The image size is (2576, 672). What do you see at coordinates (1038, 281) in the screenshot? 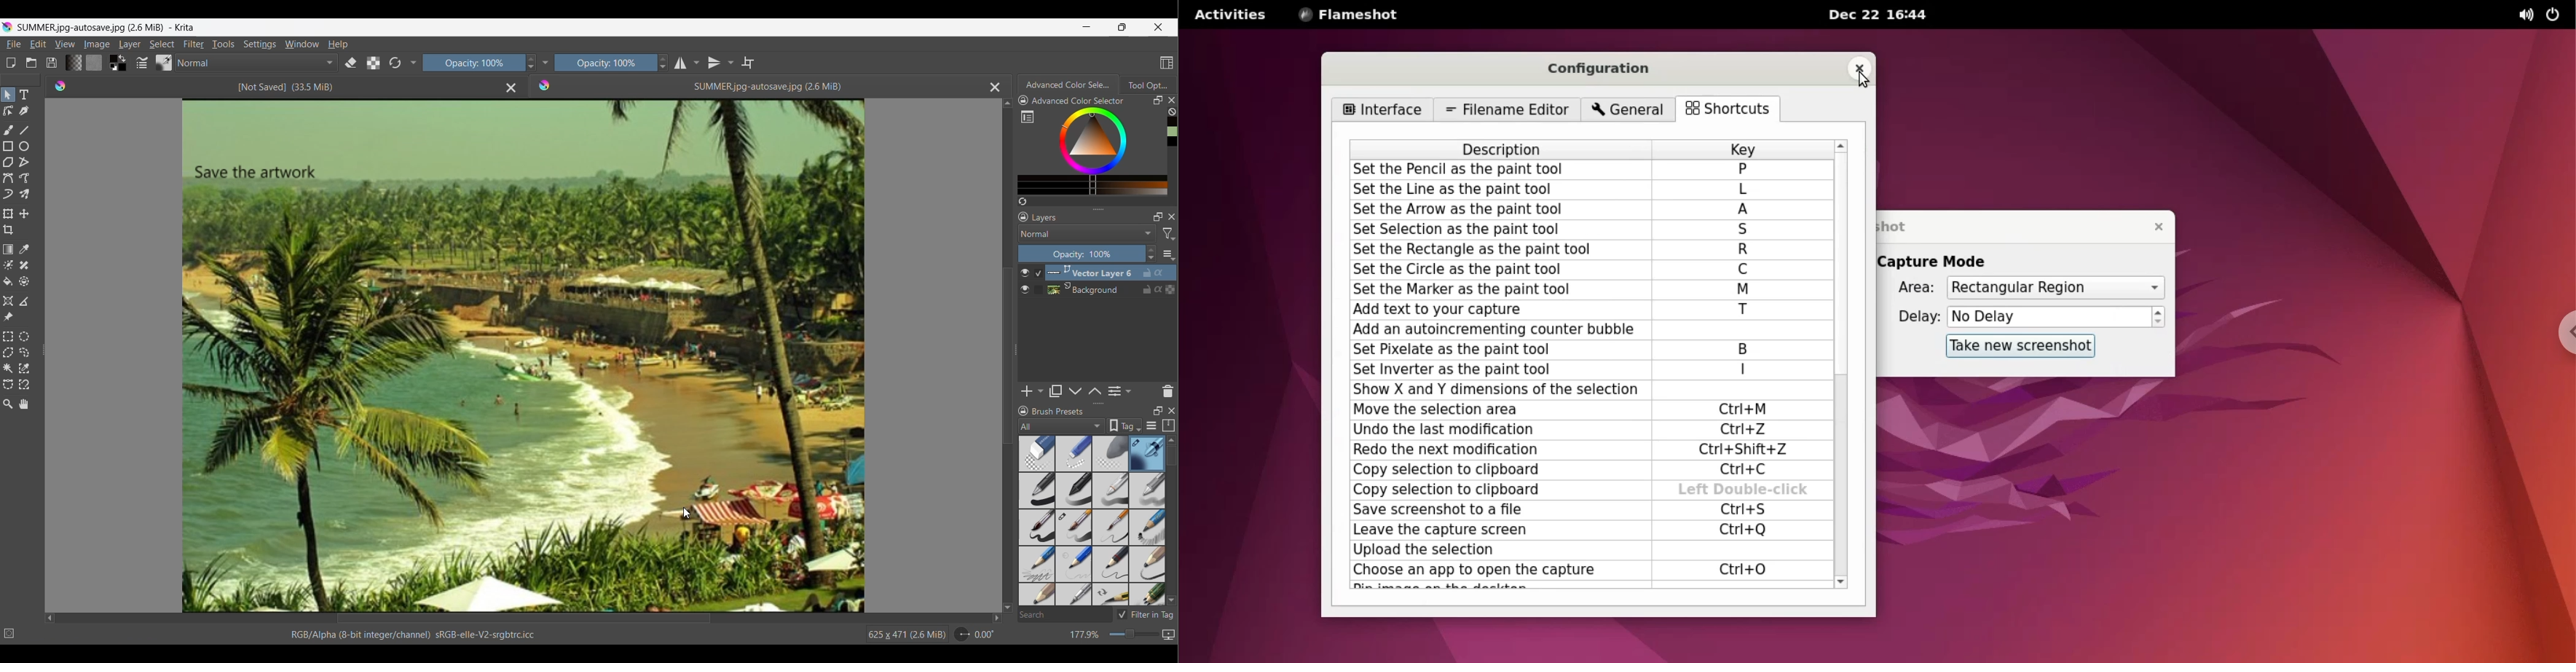
I see `Indicates current selection` at bounding box center [1038, 281].